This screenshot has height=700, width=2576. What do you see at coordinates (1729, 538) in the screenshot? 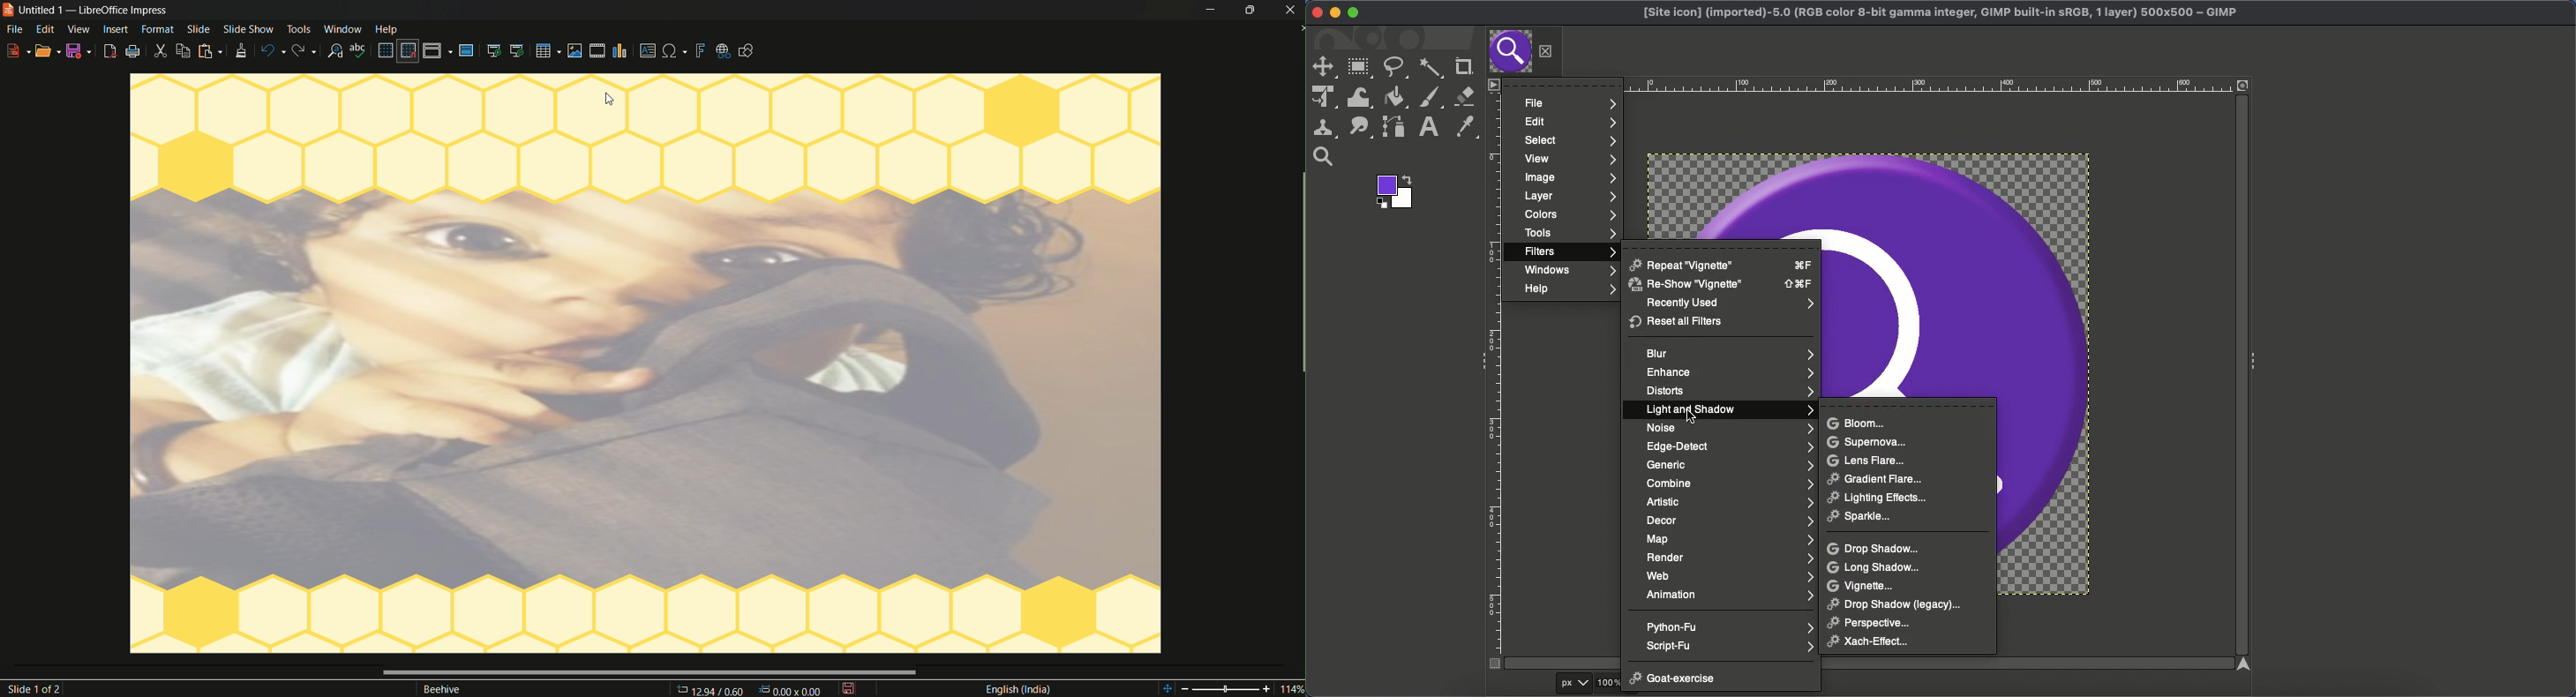
I see `Map` at bounding box center [1729, 538].